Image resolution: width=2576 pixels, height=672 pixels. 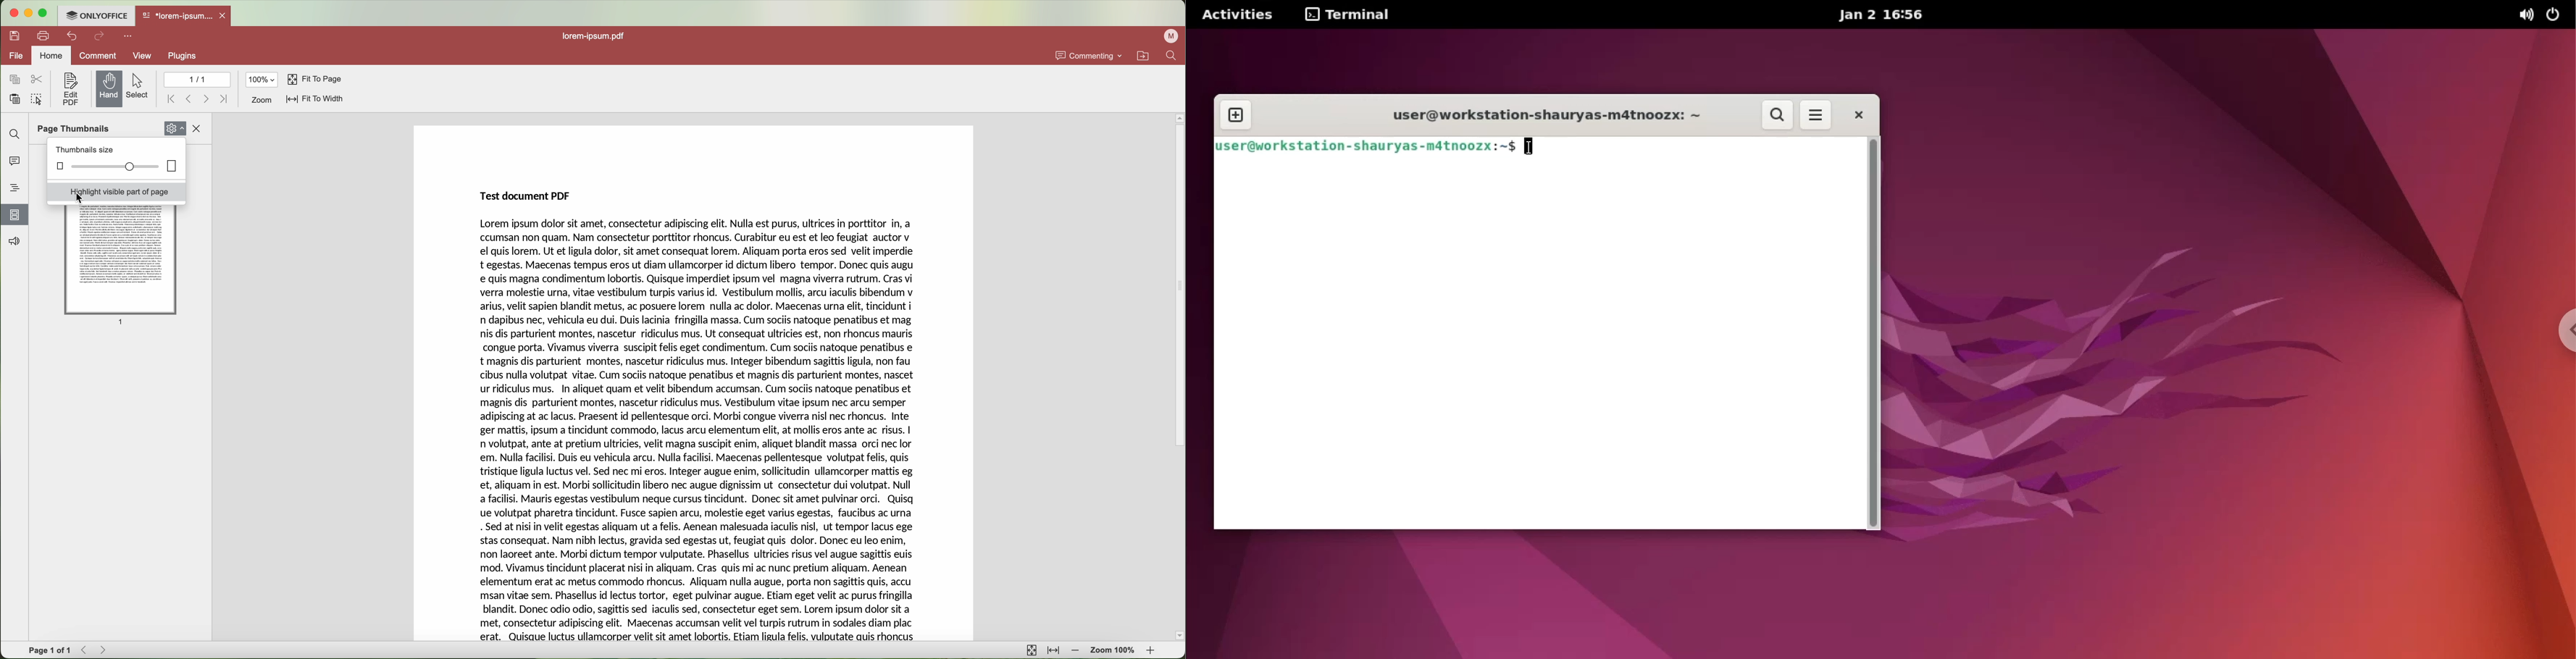 I want to click on click on page thumbnails, so click(x=15, y=214).